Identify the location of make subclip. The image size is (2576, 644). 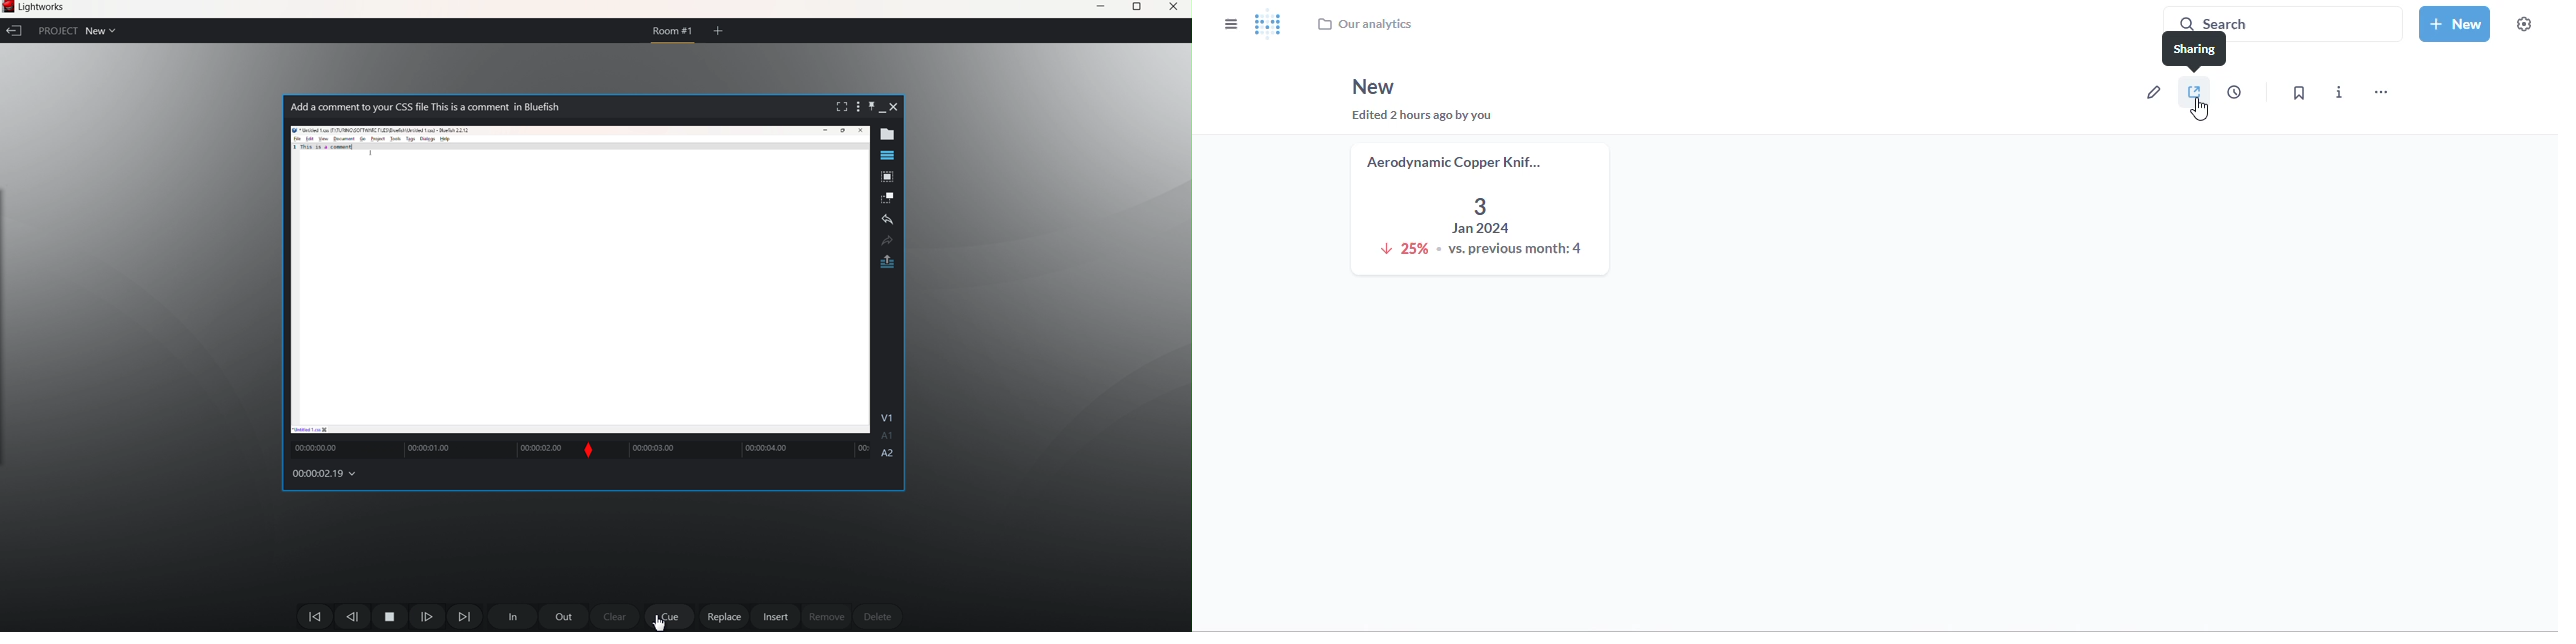
(889, 198).